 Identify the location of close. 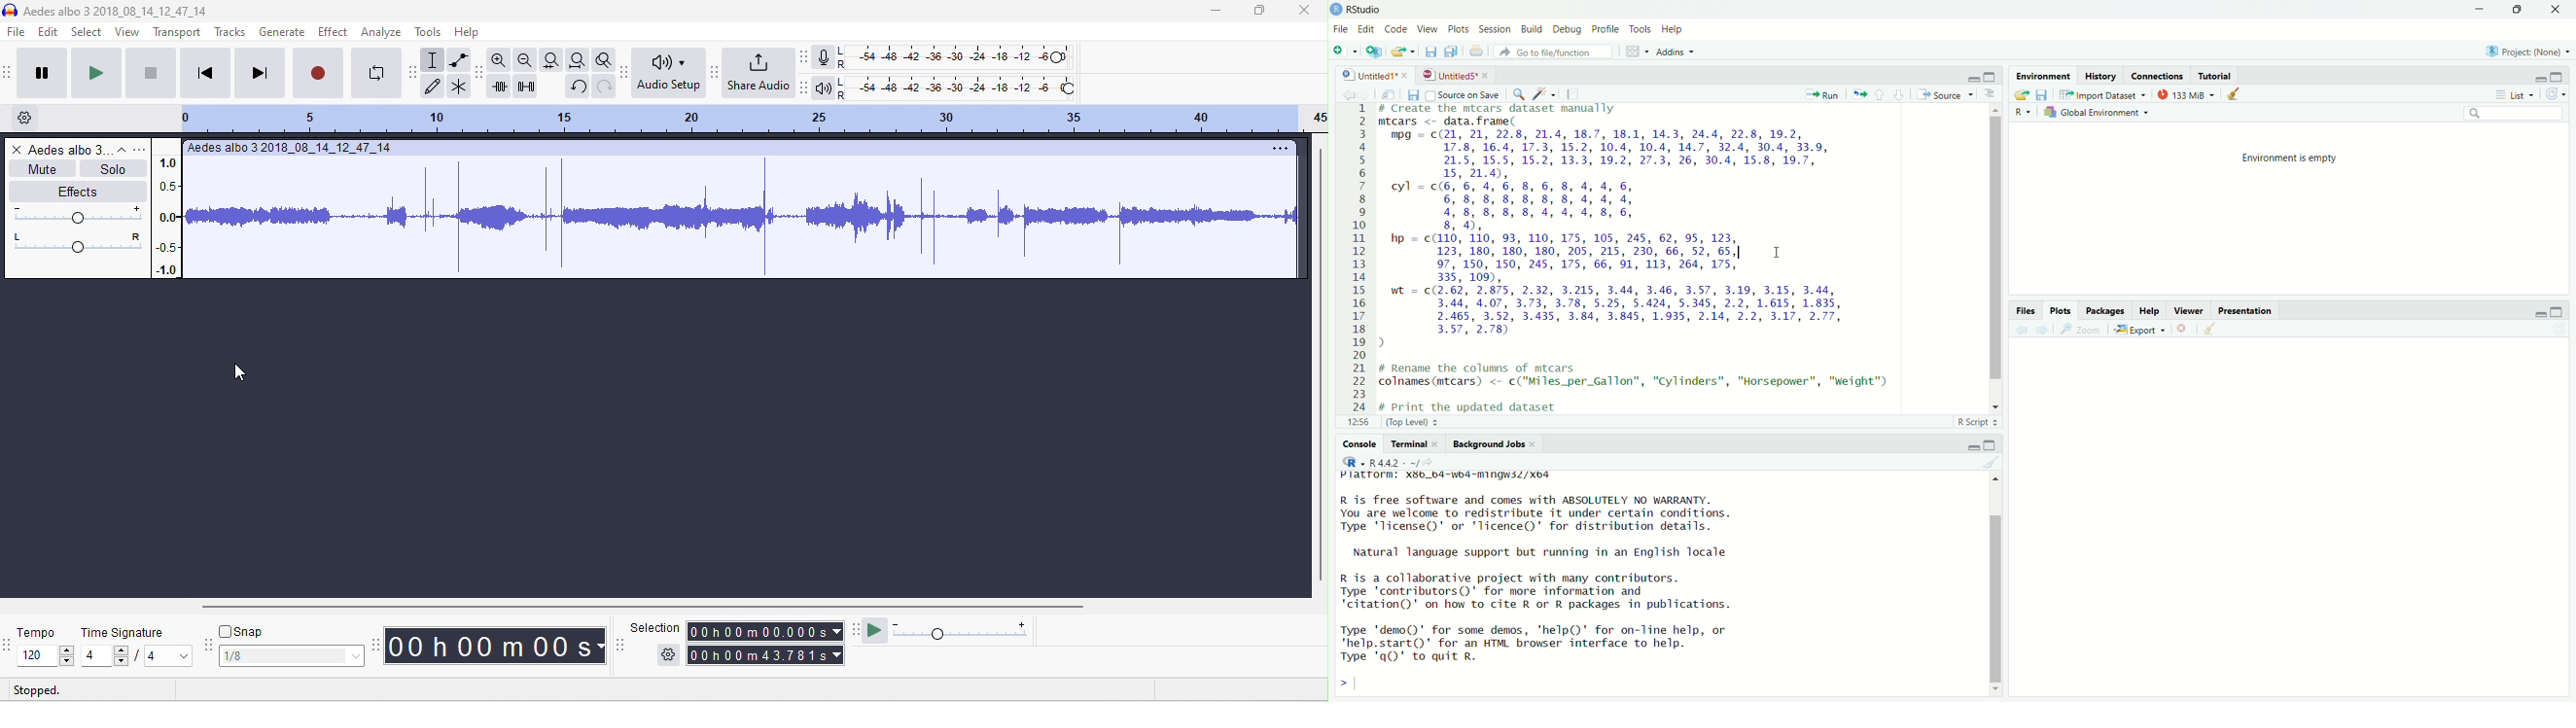
(2554, 8).